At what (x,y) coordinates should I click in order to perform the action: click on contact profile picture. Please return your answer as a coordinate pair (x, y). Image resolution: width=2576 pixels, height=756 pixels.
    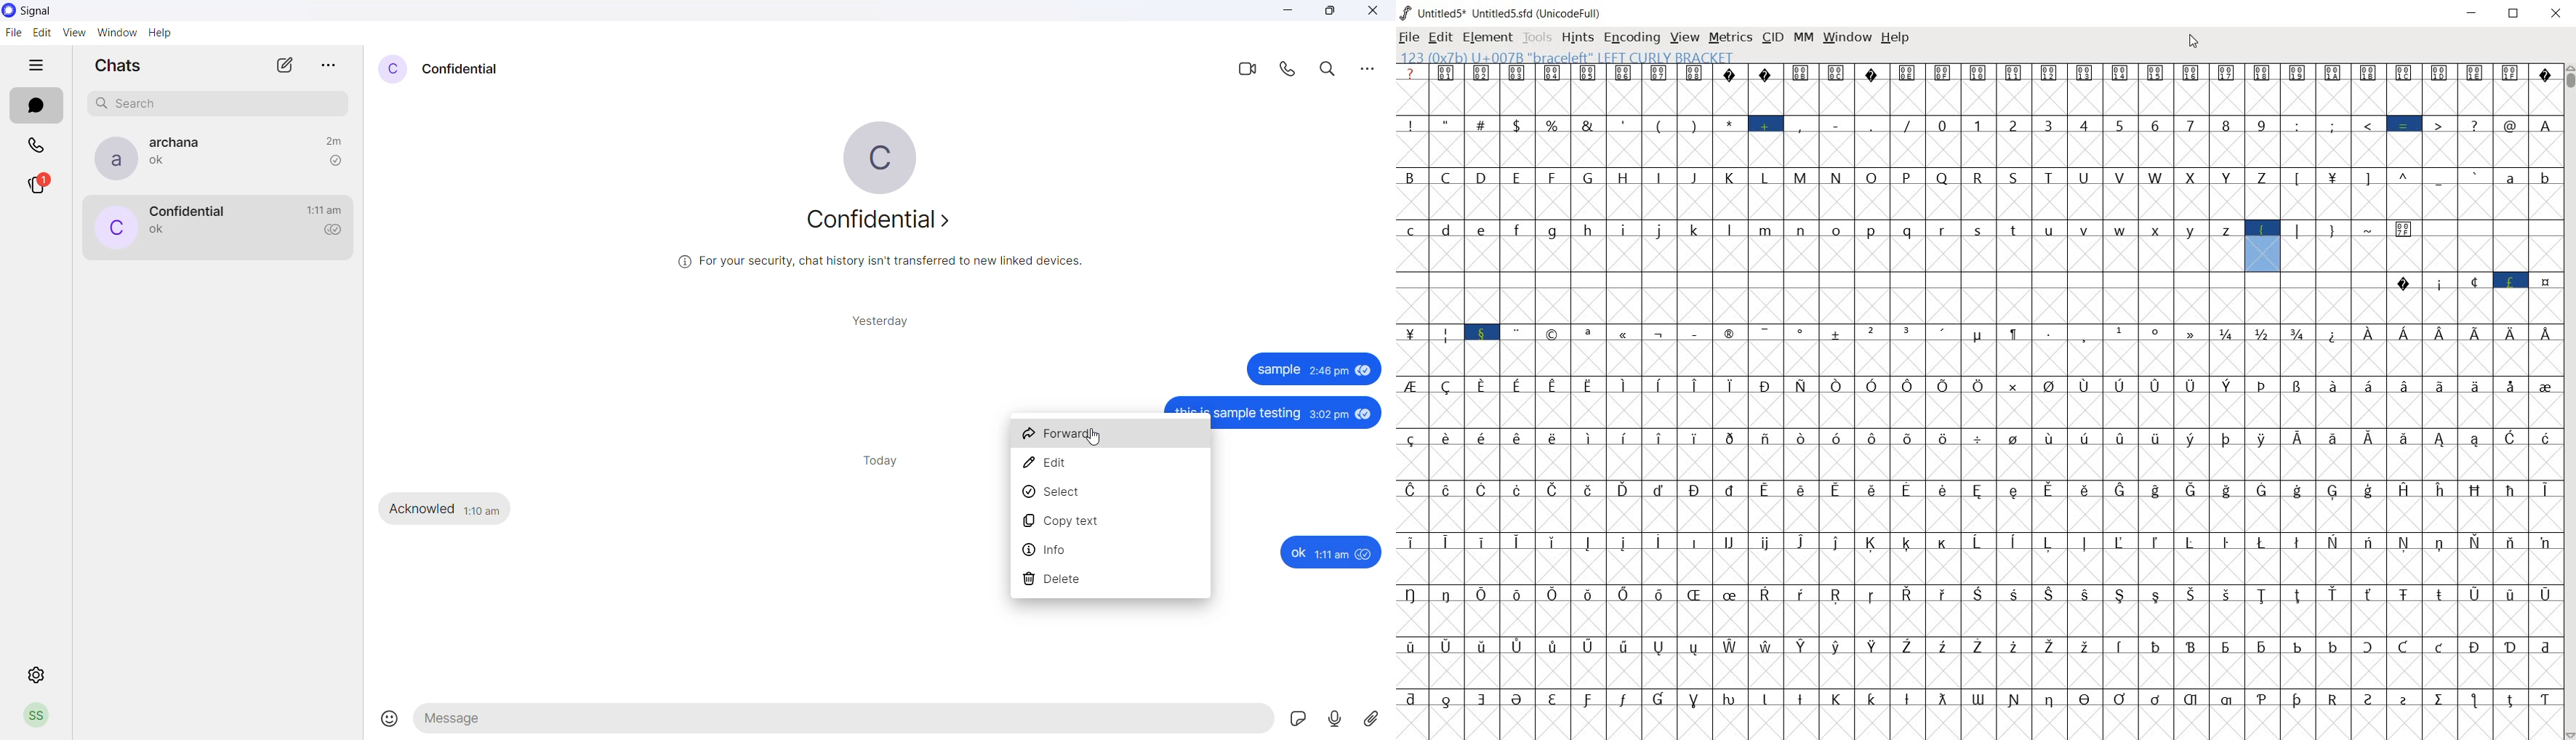
    Looking at the image, I should click on (391, 69).